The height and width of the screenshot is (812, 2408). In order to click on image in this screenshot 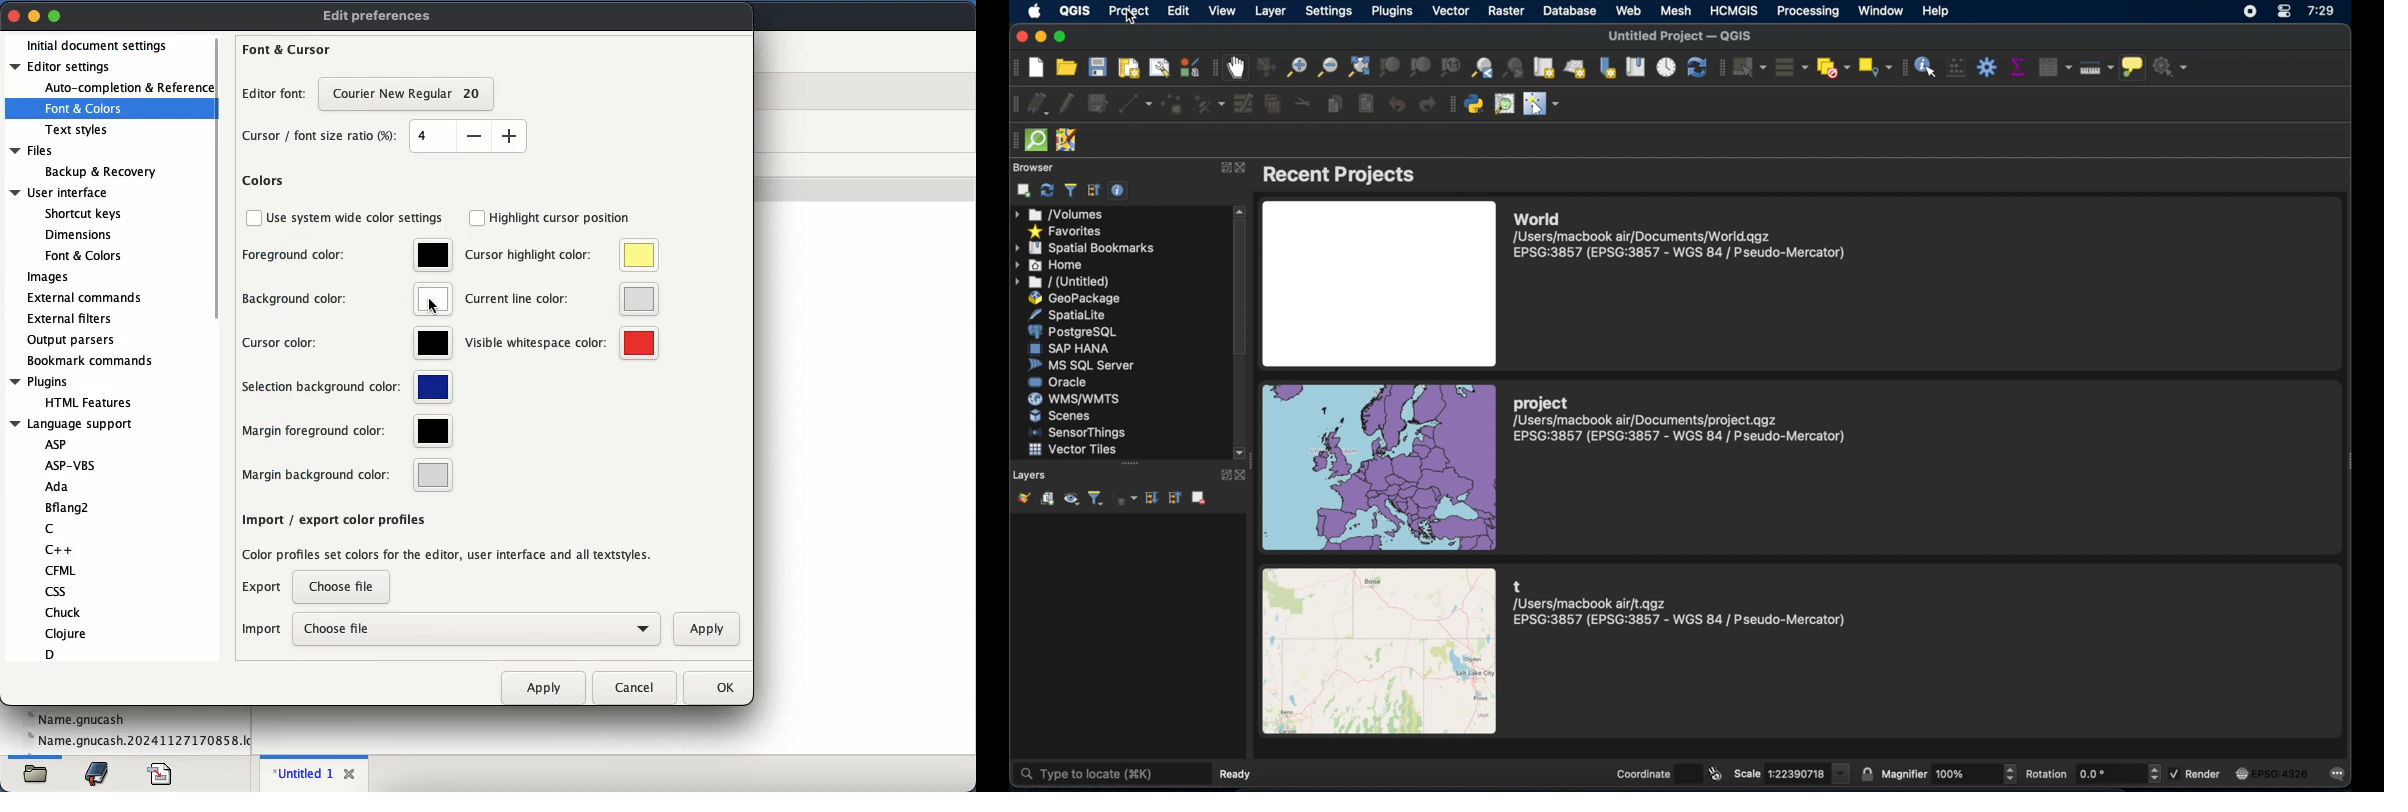, I will do `click(2242, 774)`.